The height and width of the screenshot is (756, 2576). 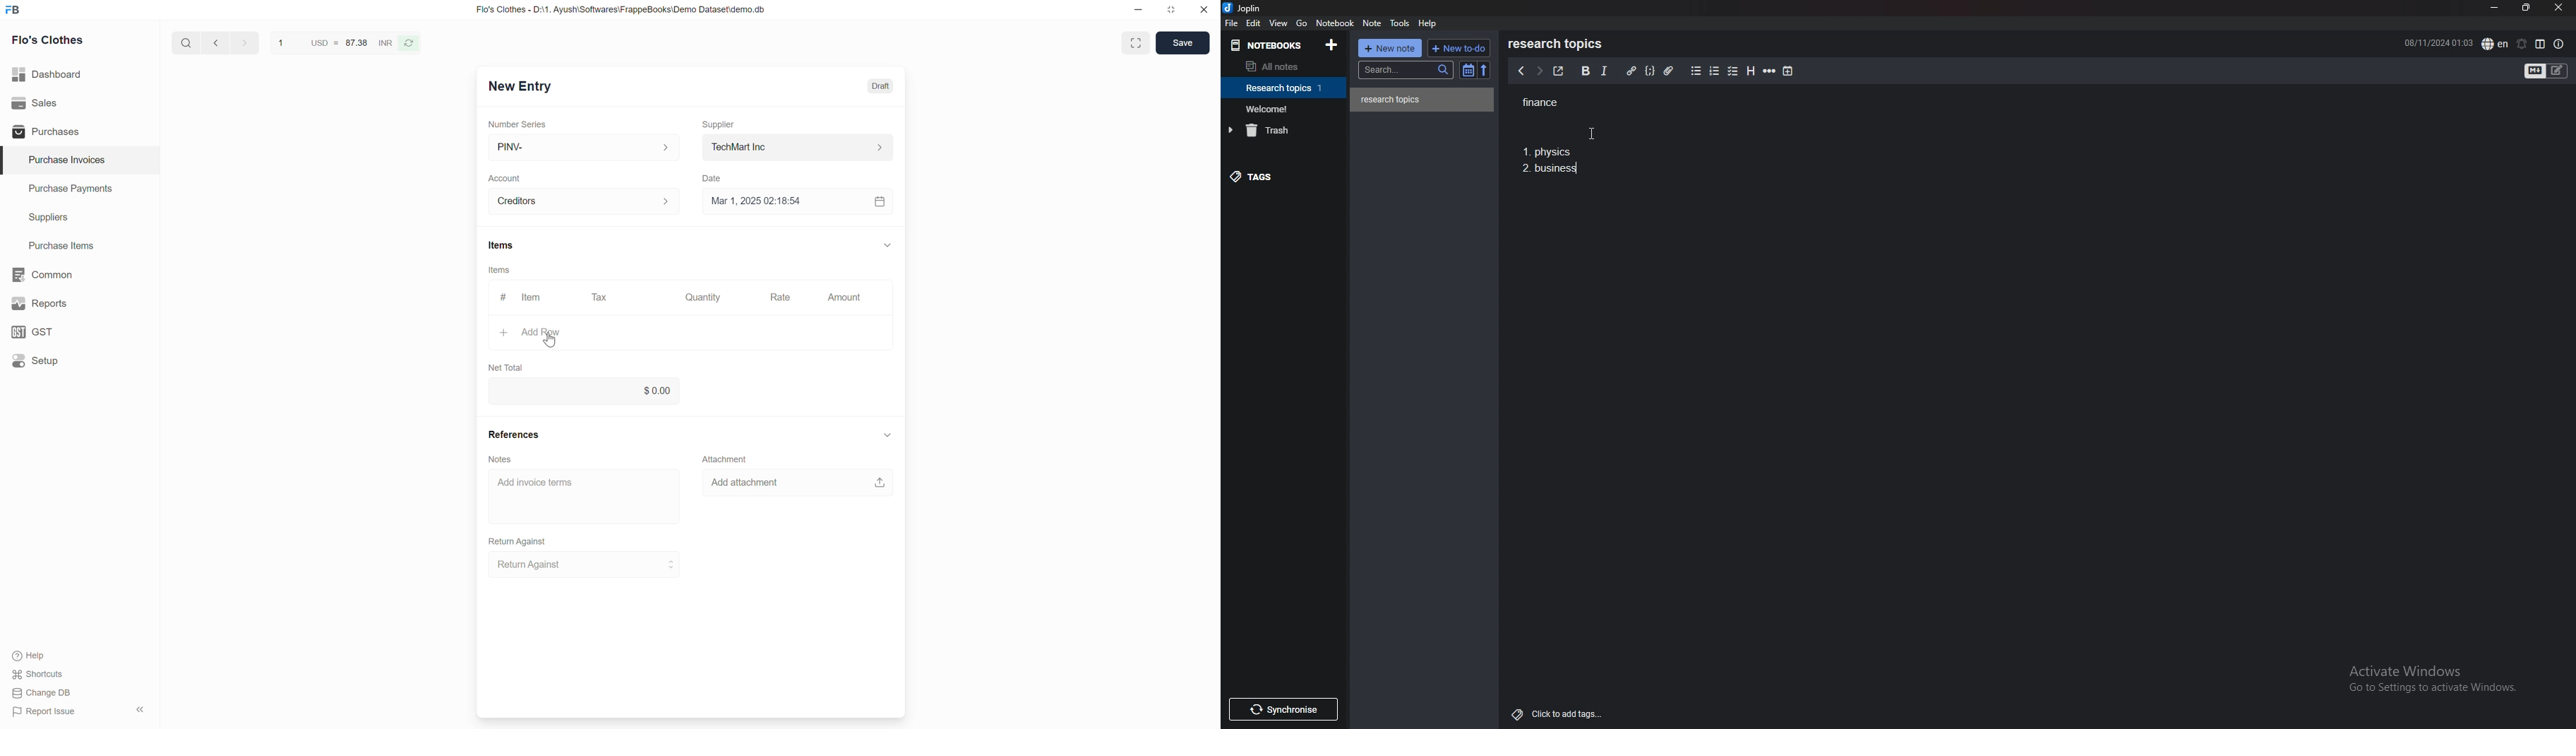 I want to click on add notebook, so click(x=1331, y=45).